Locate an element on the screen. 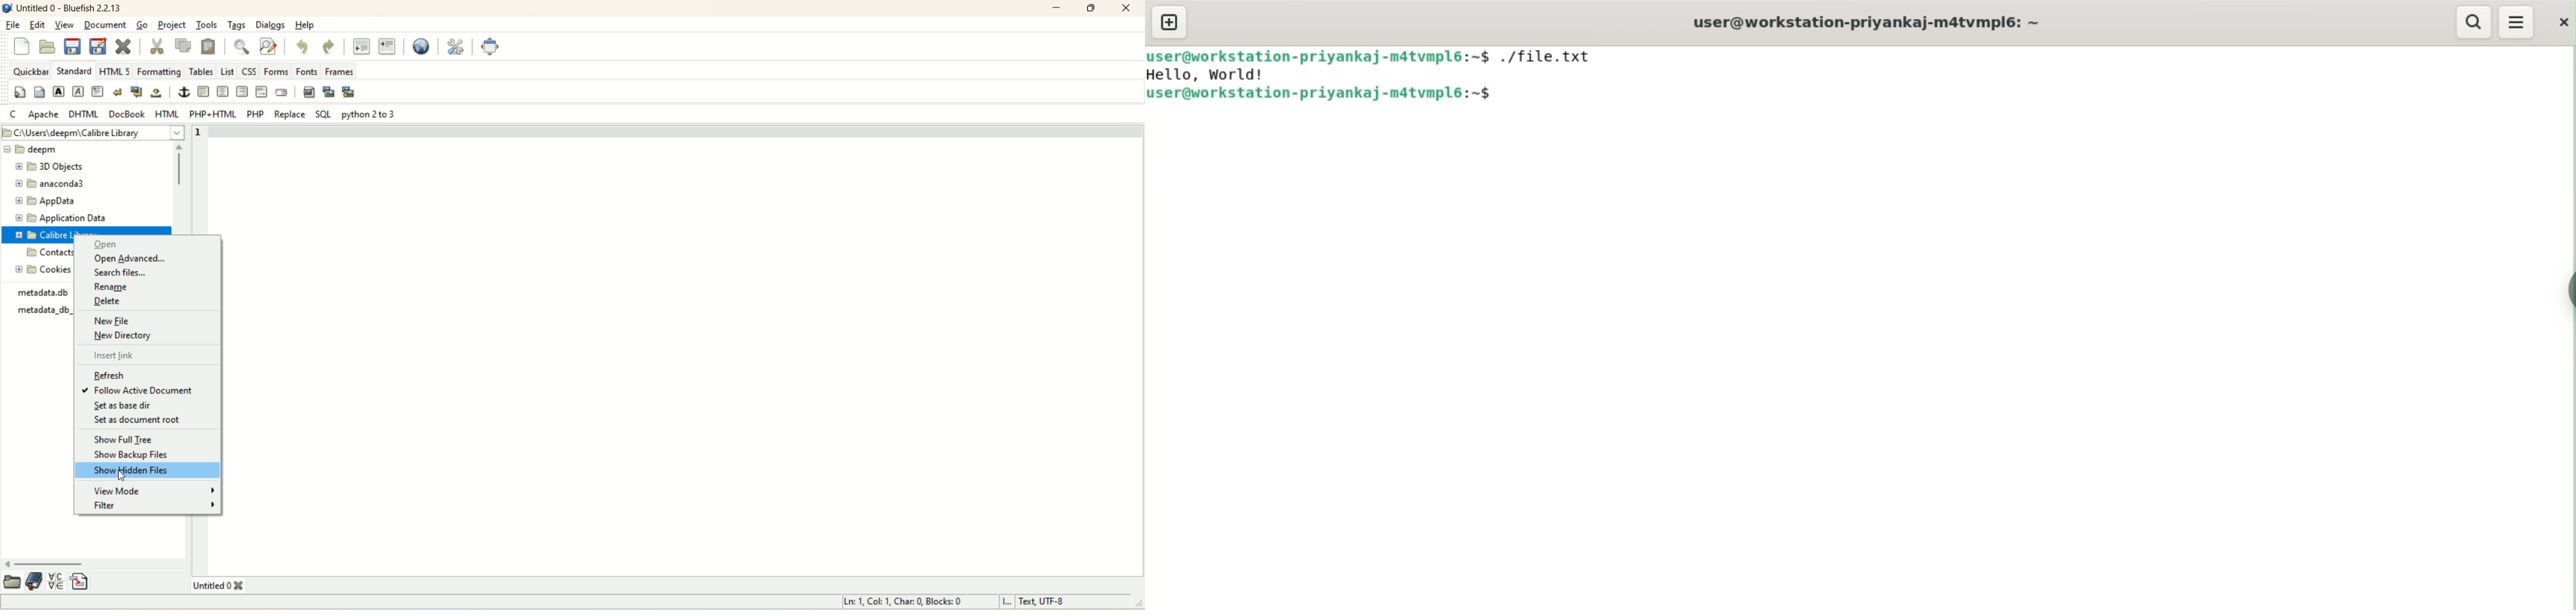  cookies is located at coordinates (43, 270).